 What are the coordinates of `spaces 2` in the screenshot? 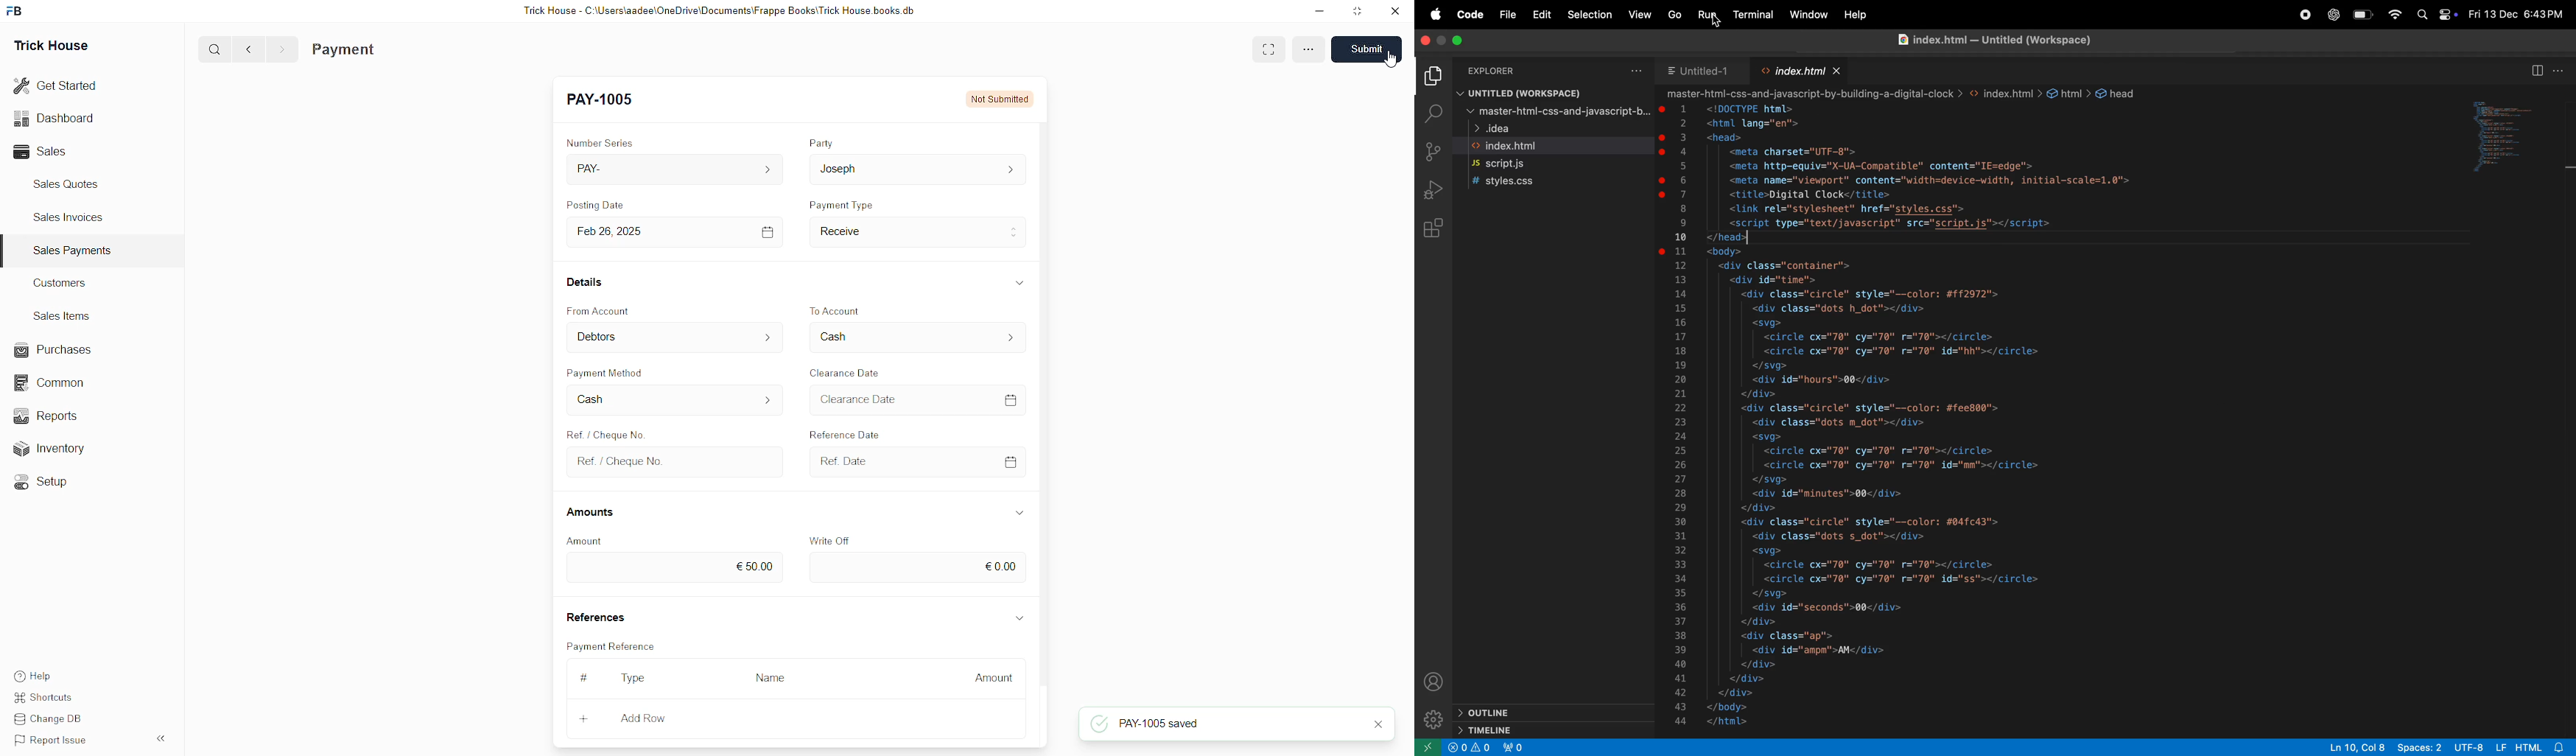 It's located at (2423, 748).